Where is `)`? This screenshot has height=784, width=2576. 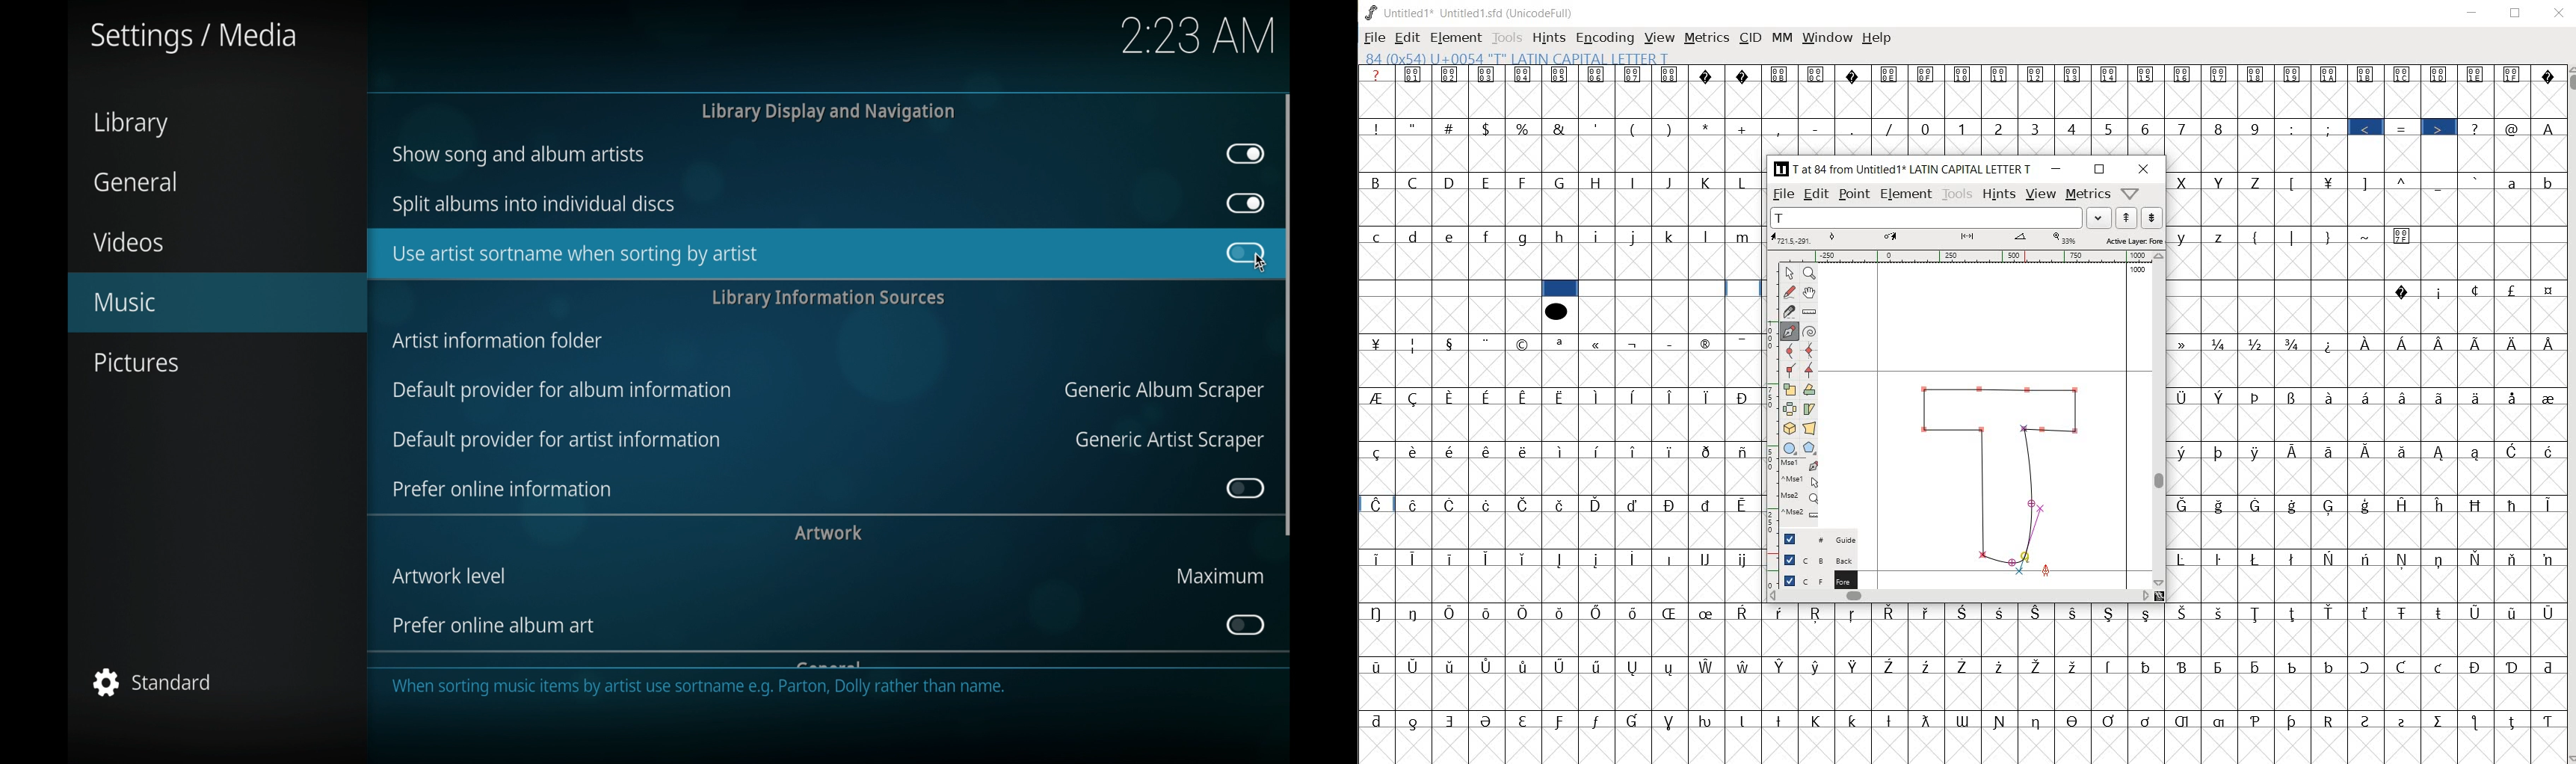
) is located at coordinates (2328, 237).